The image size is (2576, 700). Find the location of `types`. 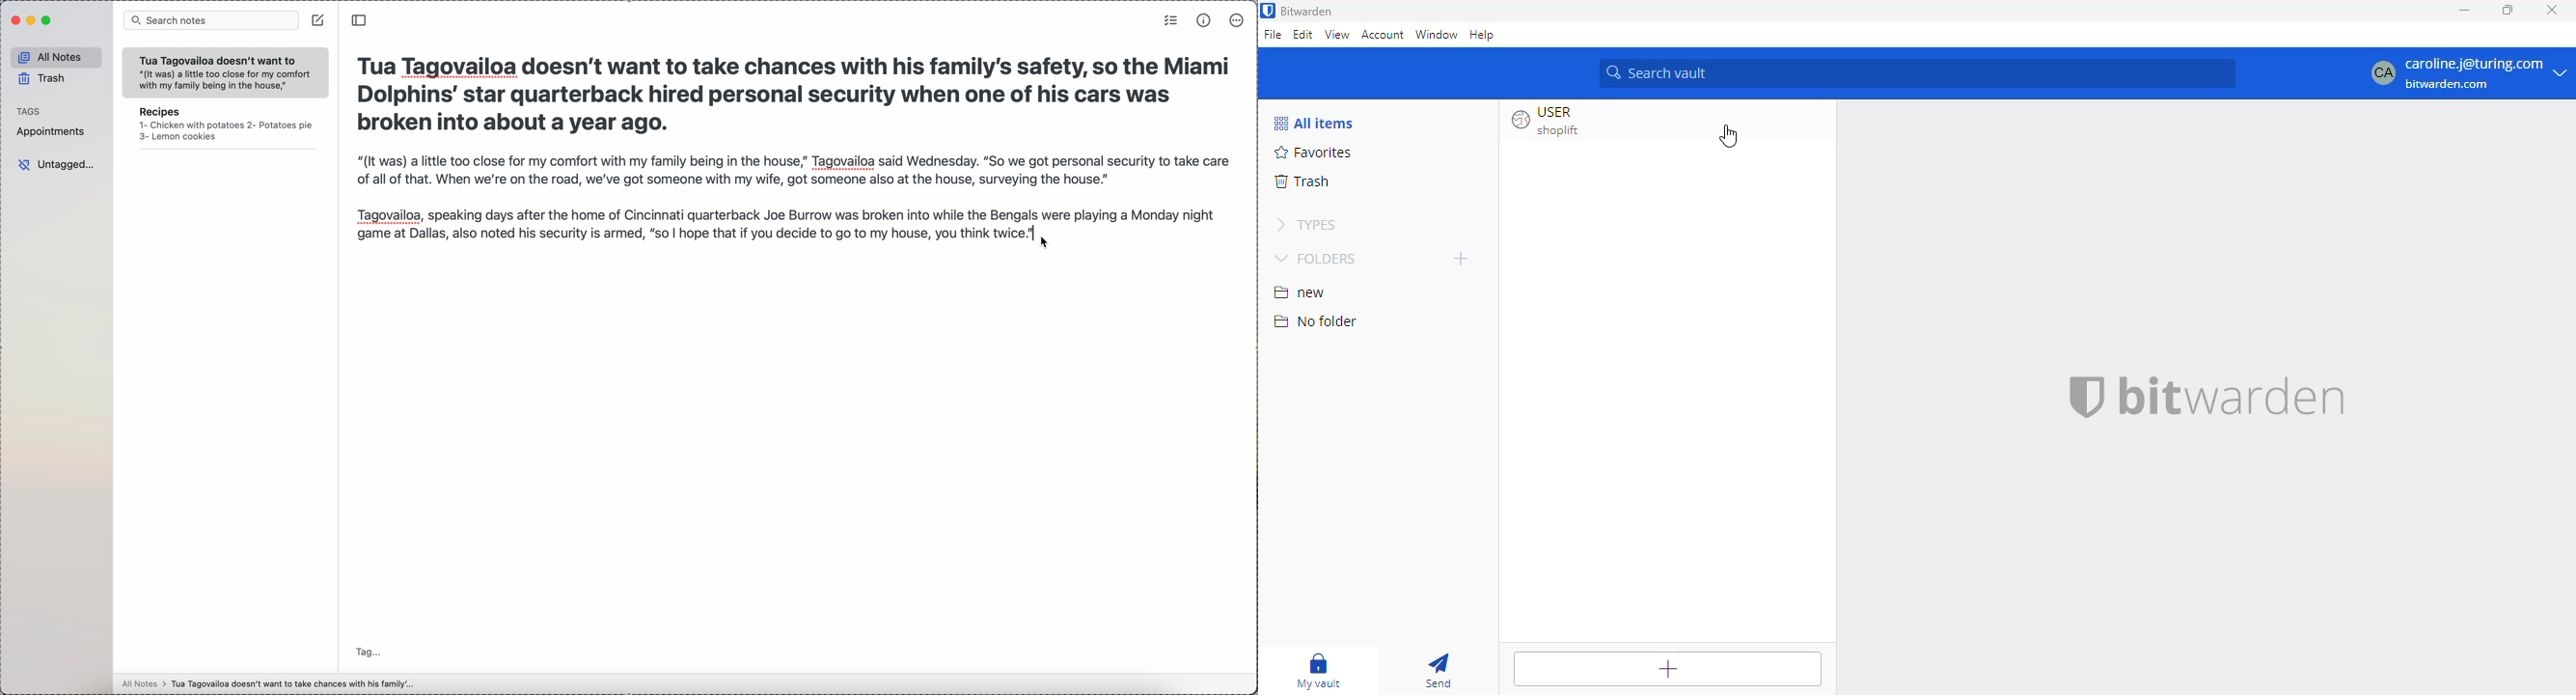

types is located at coordinates (1307, 225).